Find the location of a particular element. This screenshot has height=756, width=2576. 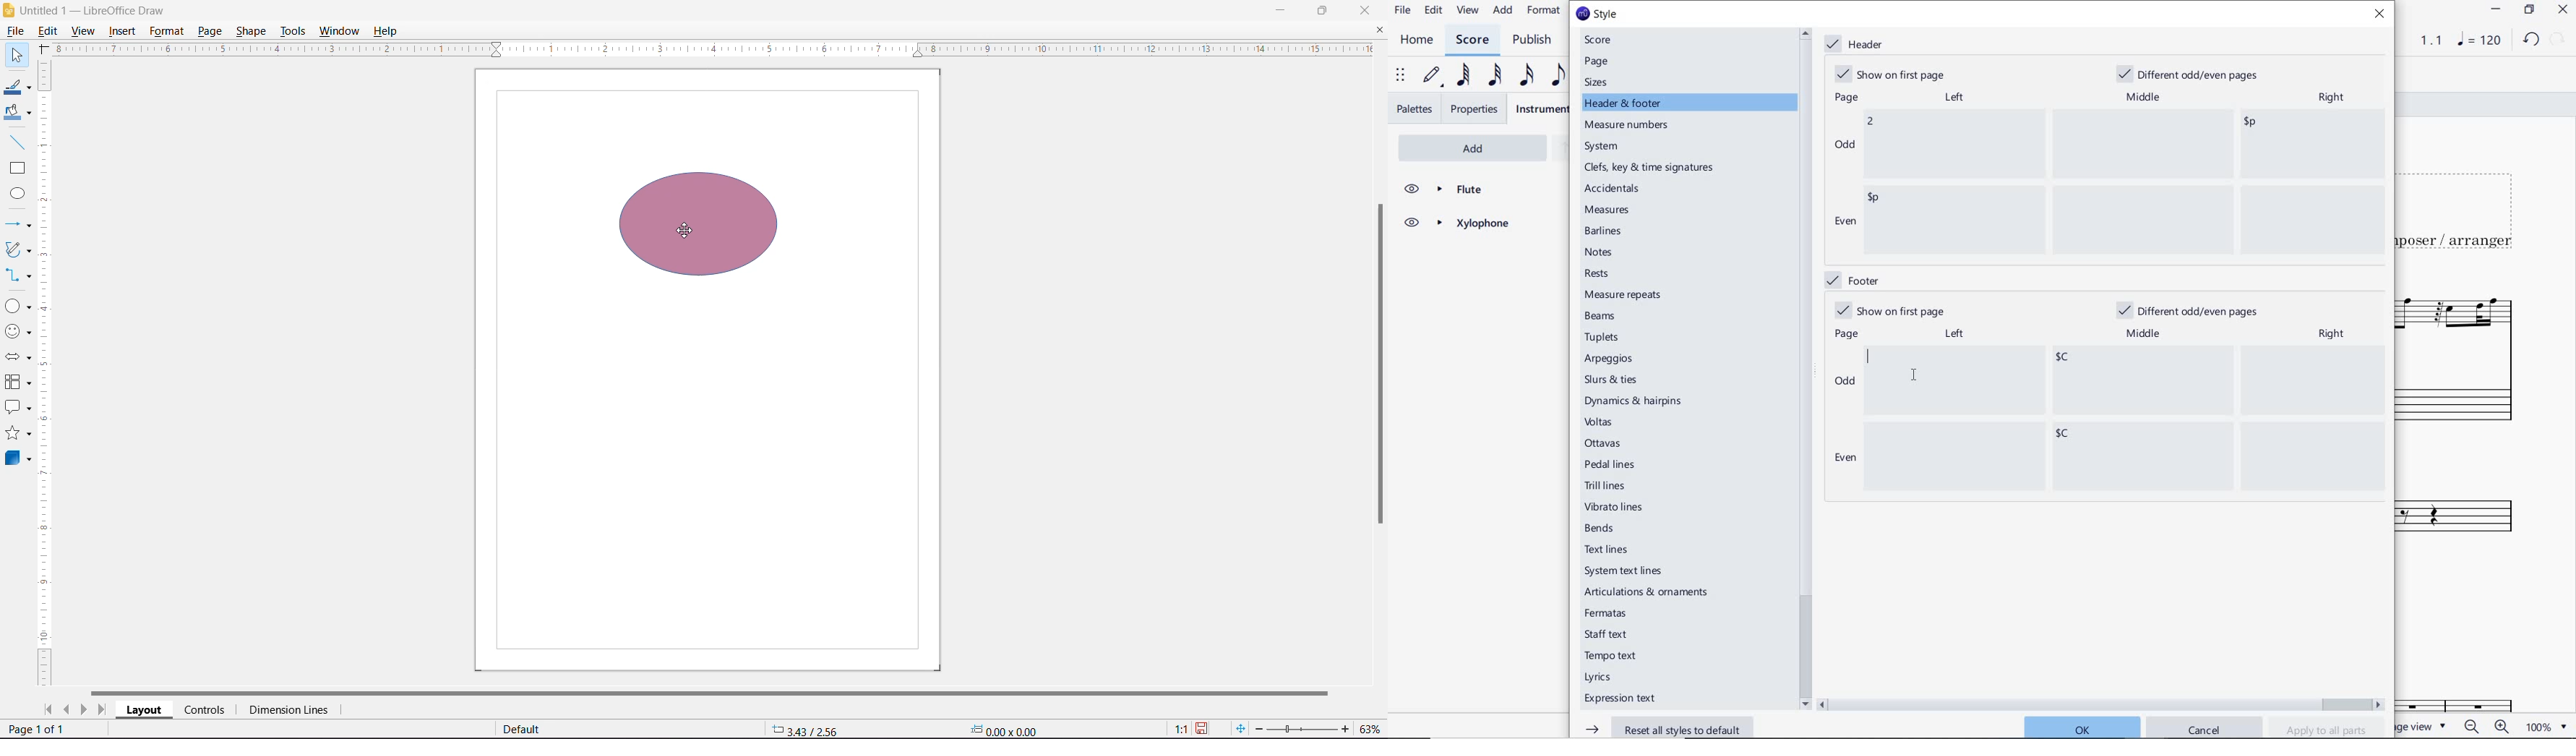

NOTE is located at coordinates (2478, 41).